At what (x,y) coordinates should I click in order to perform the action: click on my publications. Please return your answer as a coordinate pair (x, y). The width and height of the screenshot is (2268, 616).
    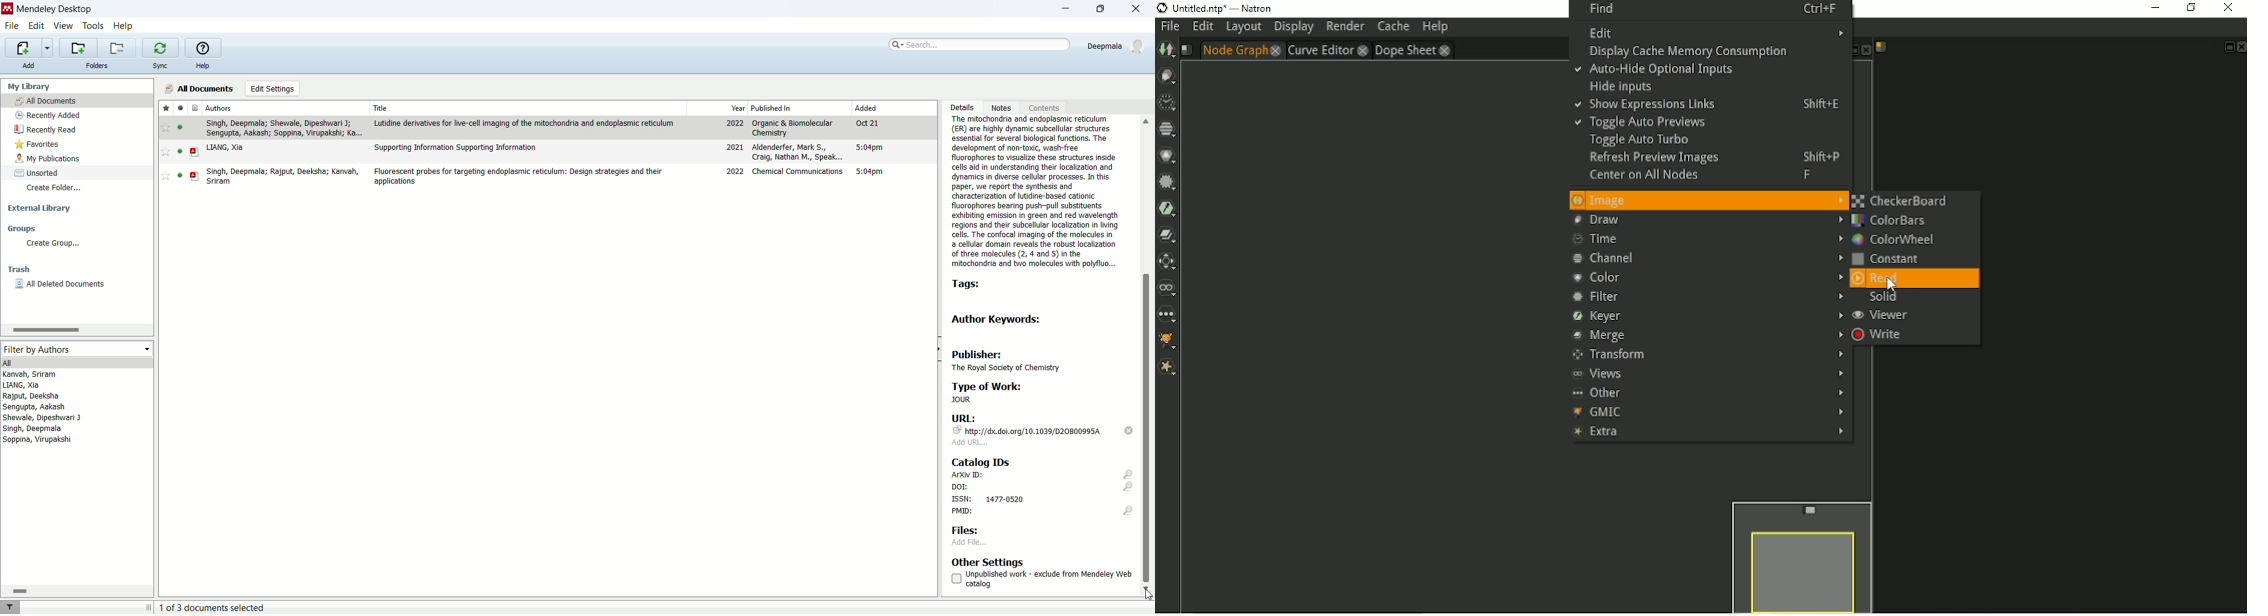
    Looking at the image, I should click on (49, 159).